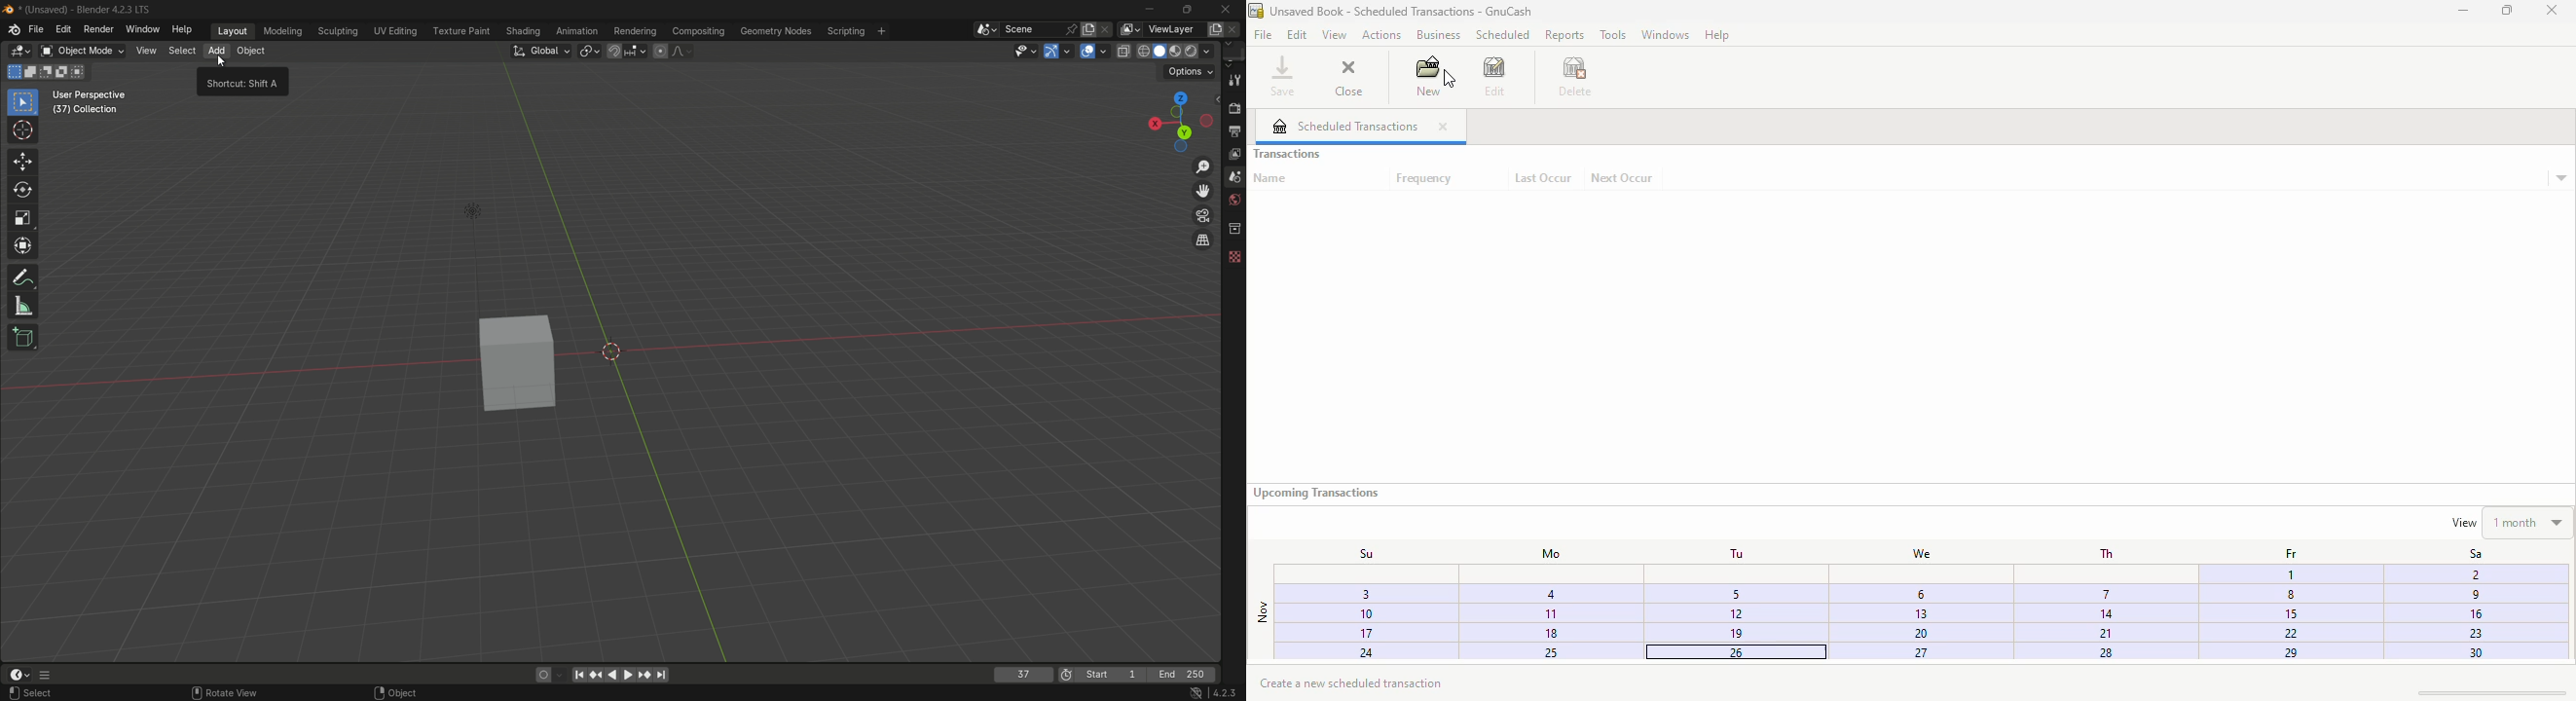 The height and width of the screenshot is (728, 2576). What do you see at coordinates (1576, 76) in the screenshot?
I see `delete` at bounding box center [1576, 76].